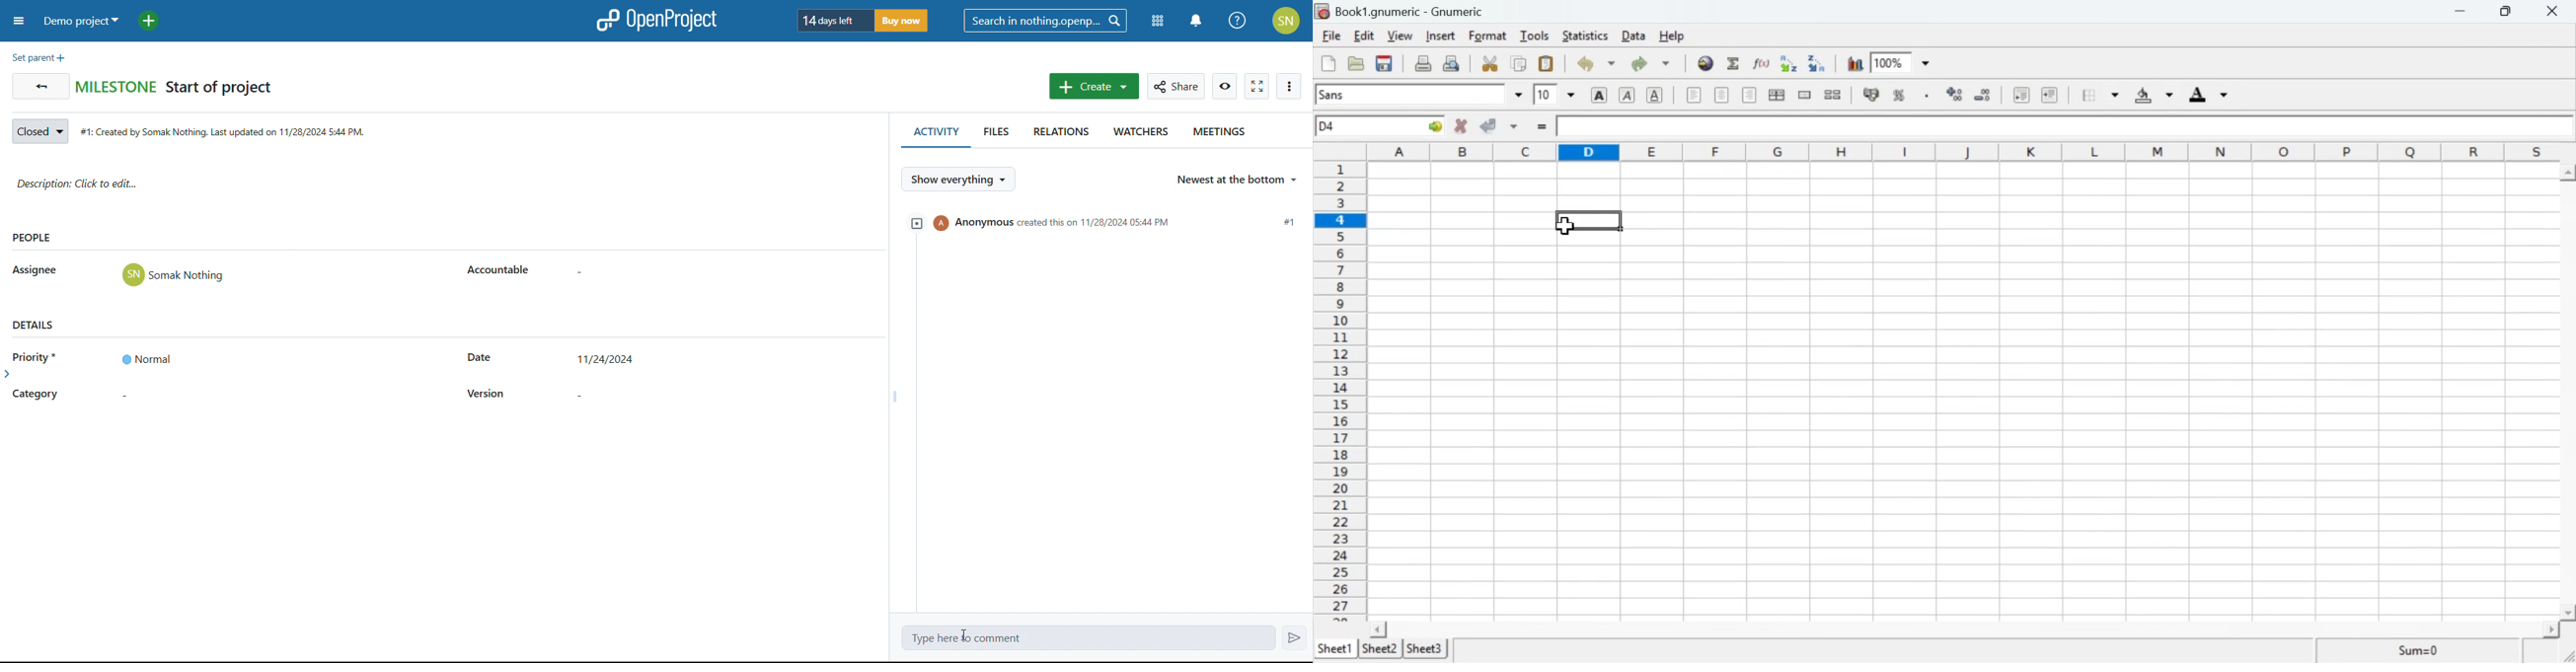 This screenshot has width=2576, height=672. I want to click on priority, so click(40, 356).